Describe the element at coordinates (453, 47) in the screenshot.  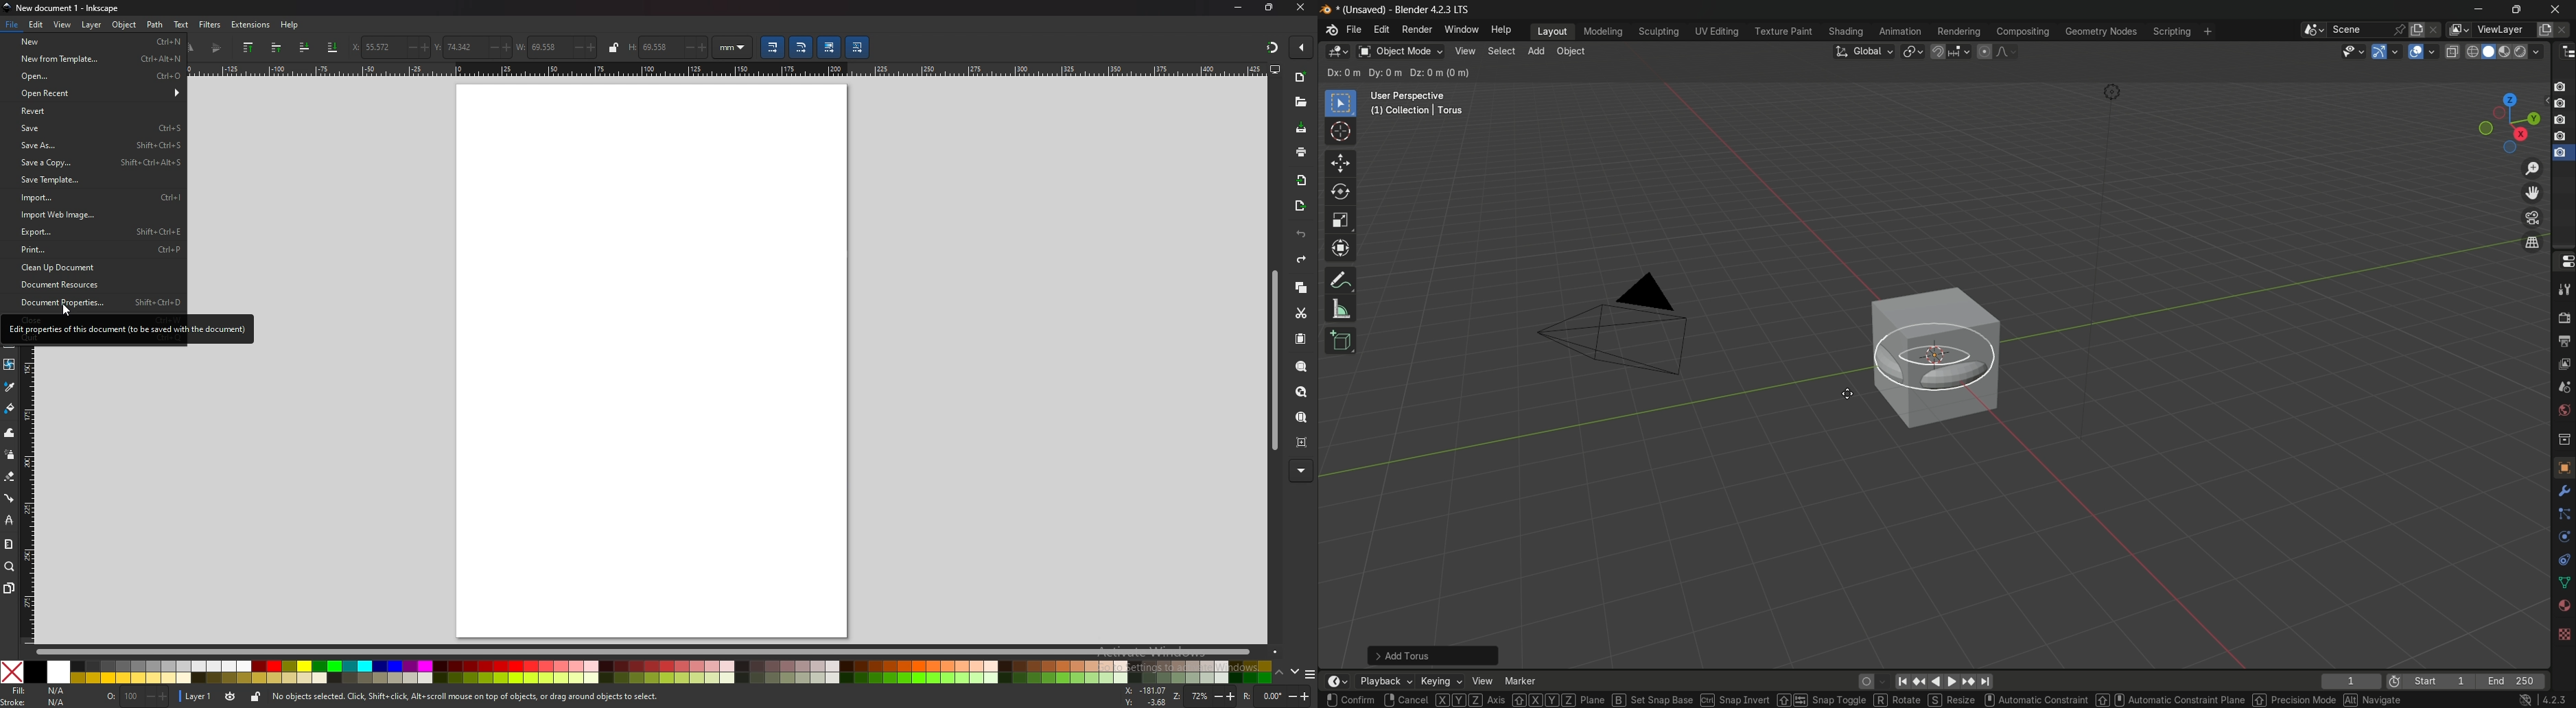
I see `vertical coordinate` at that location.